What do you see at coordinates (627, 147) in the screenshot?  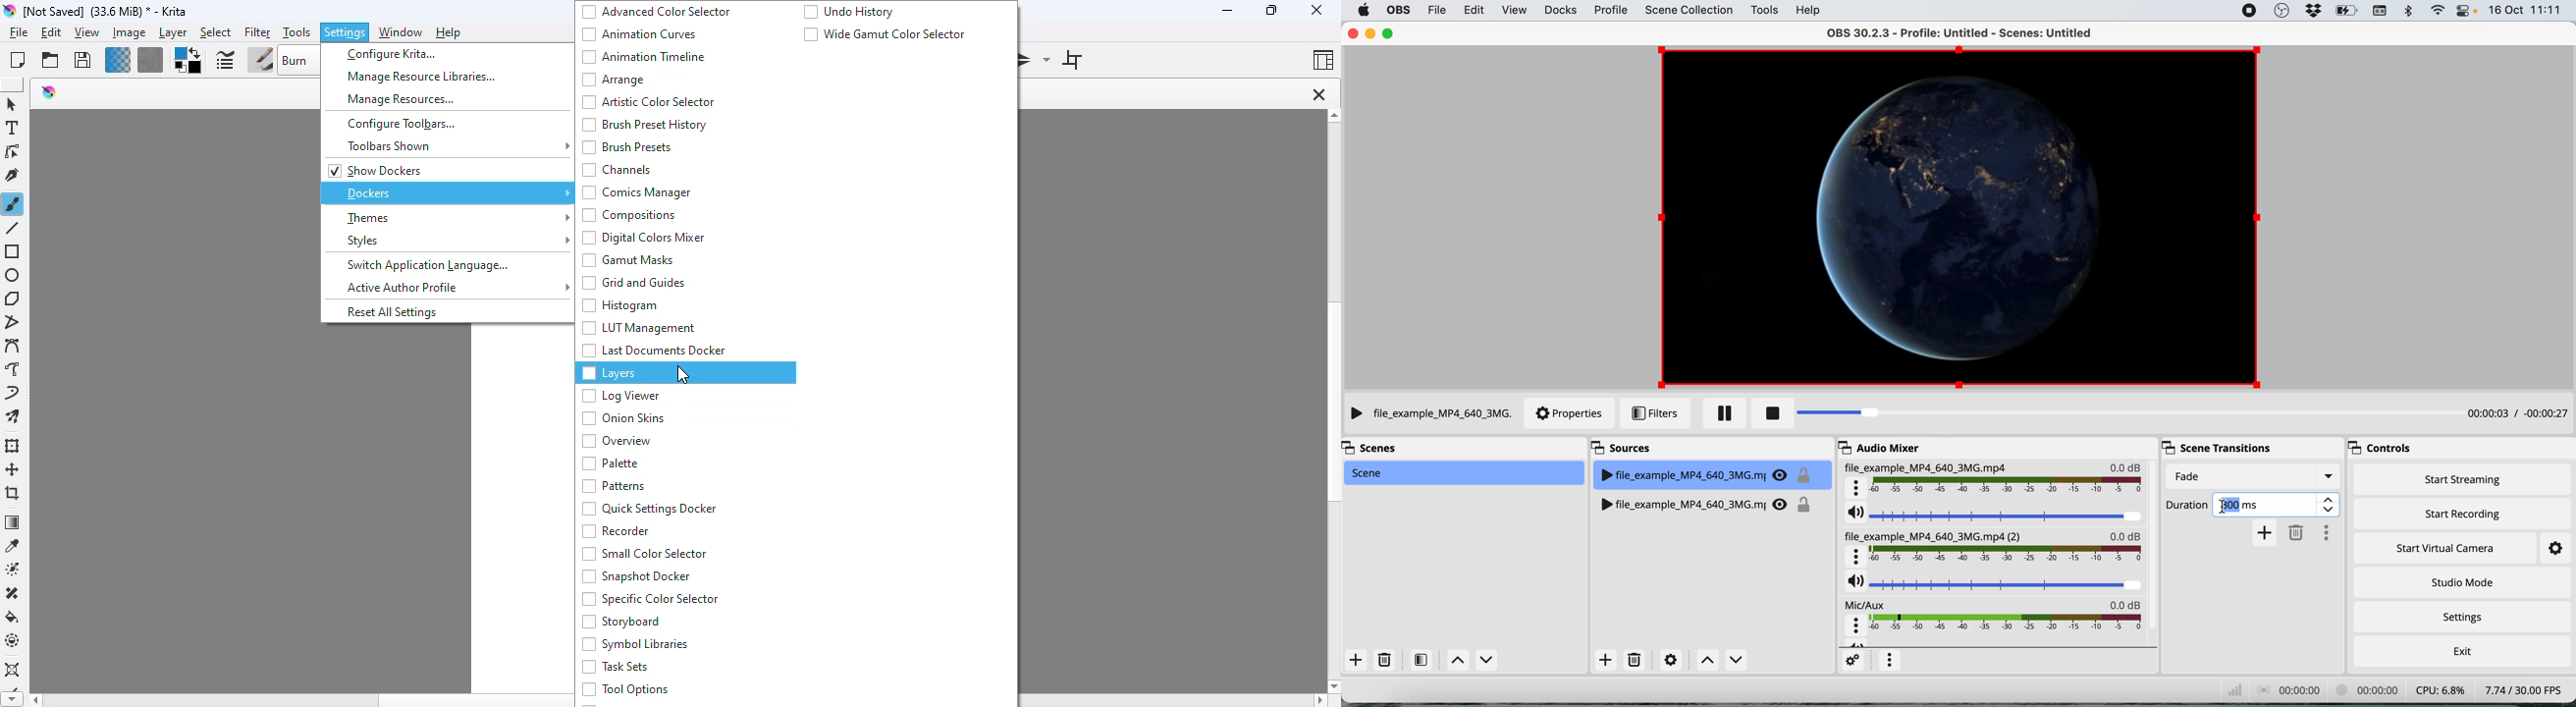 I see `brush presets` at bounding box center [627, 147].